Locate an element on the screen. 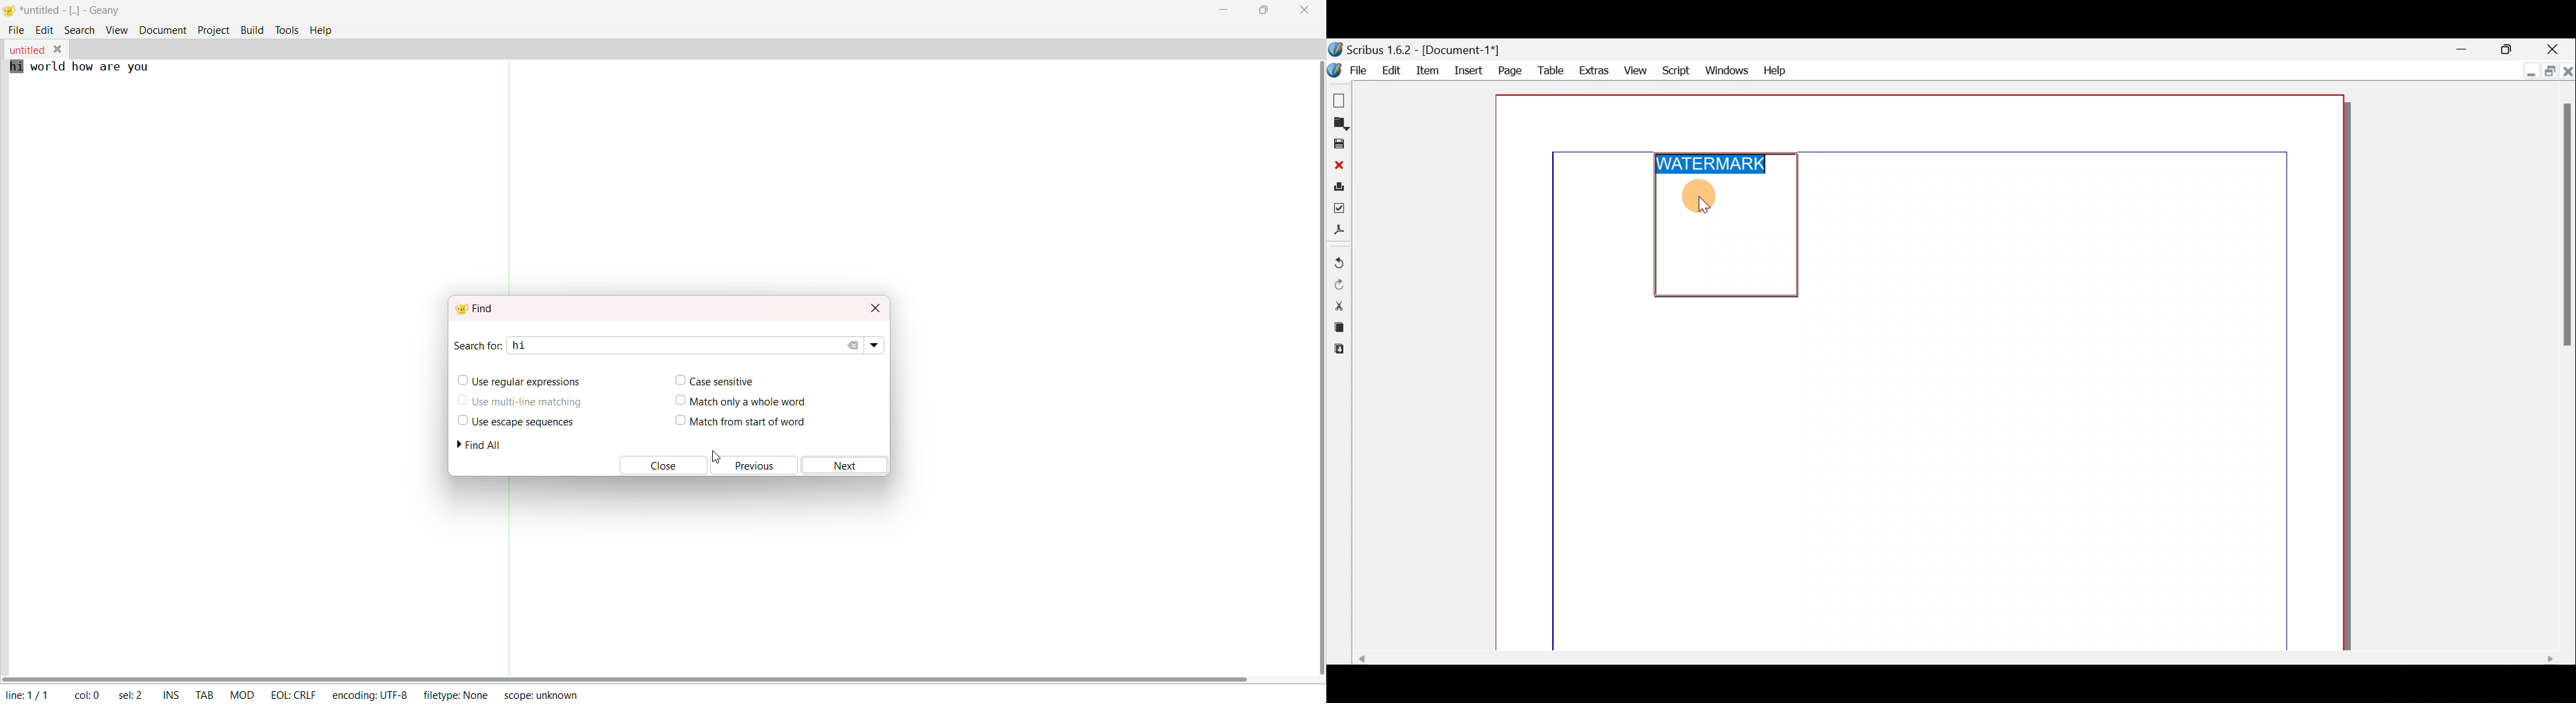  Scroll bar is located at coordinates (1948, 657).